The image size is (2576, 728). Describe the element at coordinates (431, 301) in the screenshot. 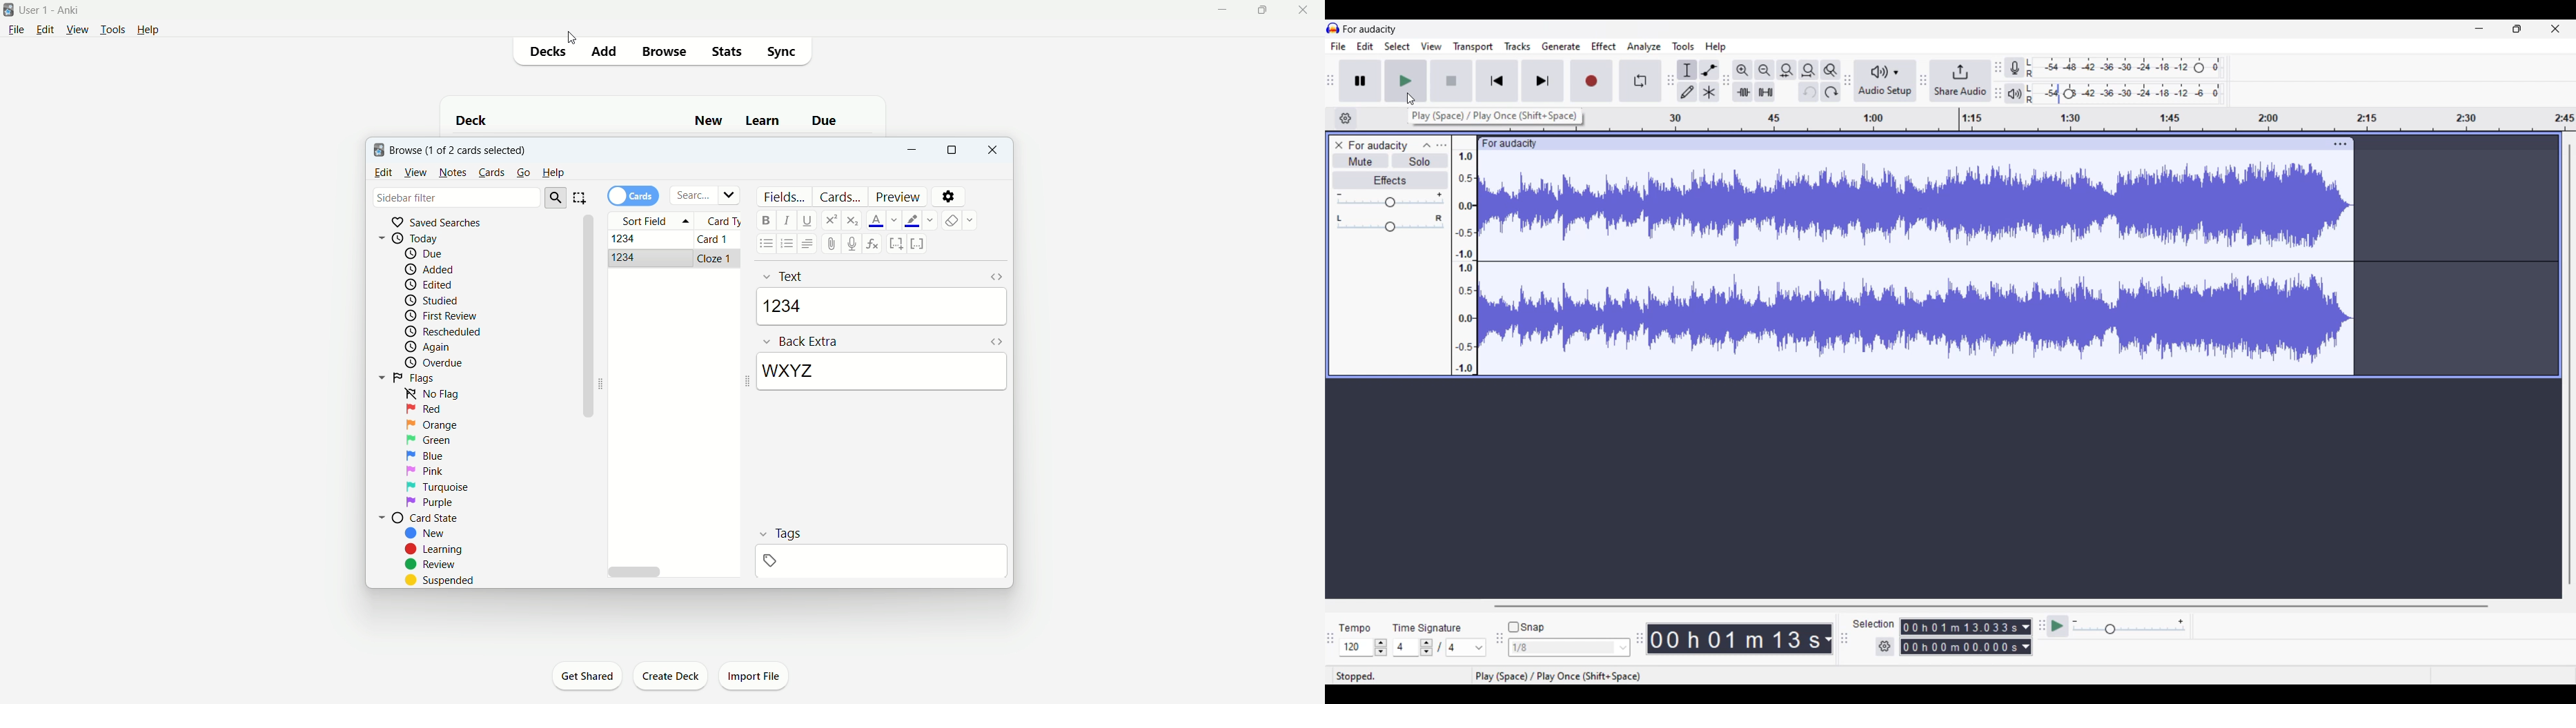

I see `studied` at that location.